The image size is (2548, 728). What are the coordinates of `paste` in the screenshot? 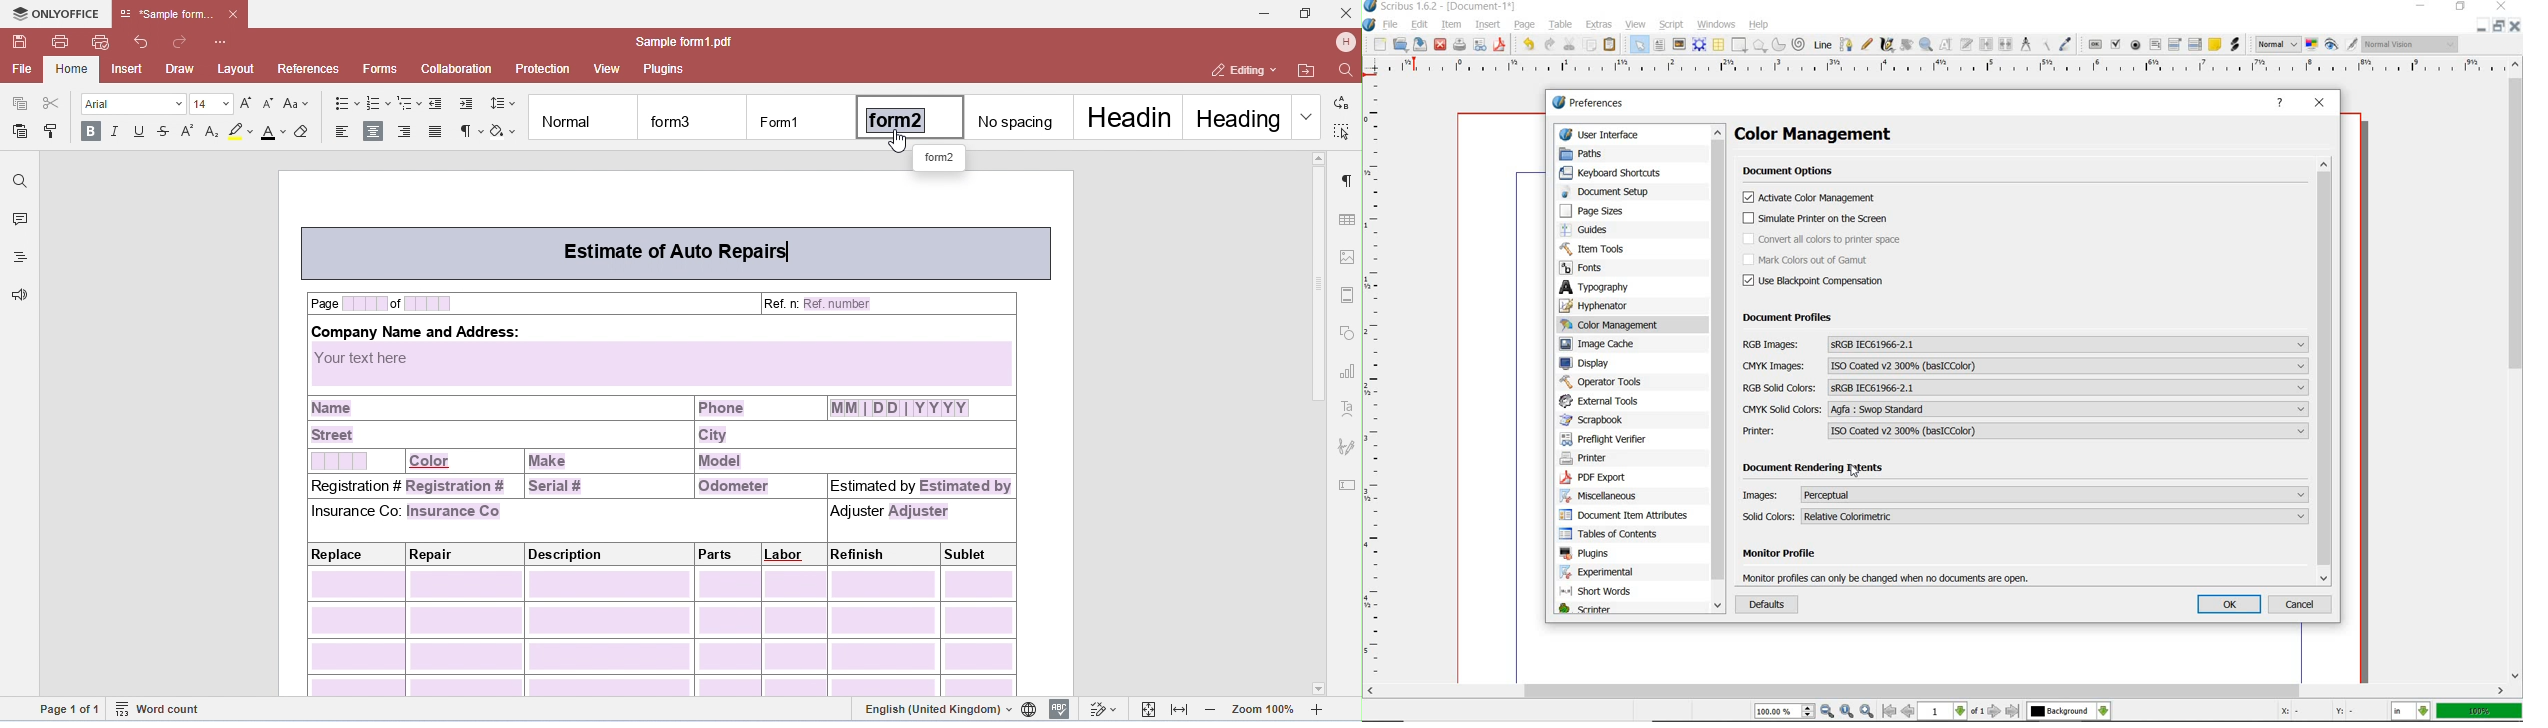 It's located at (1612, 46).